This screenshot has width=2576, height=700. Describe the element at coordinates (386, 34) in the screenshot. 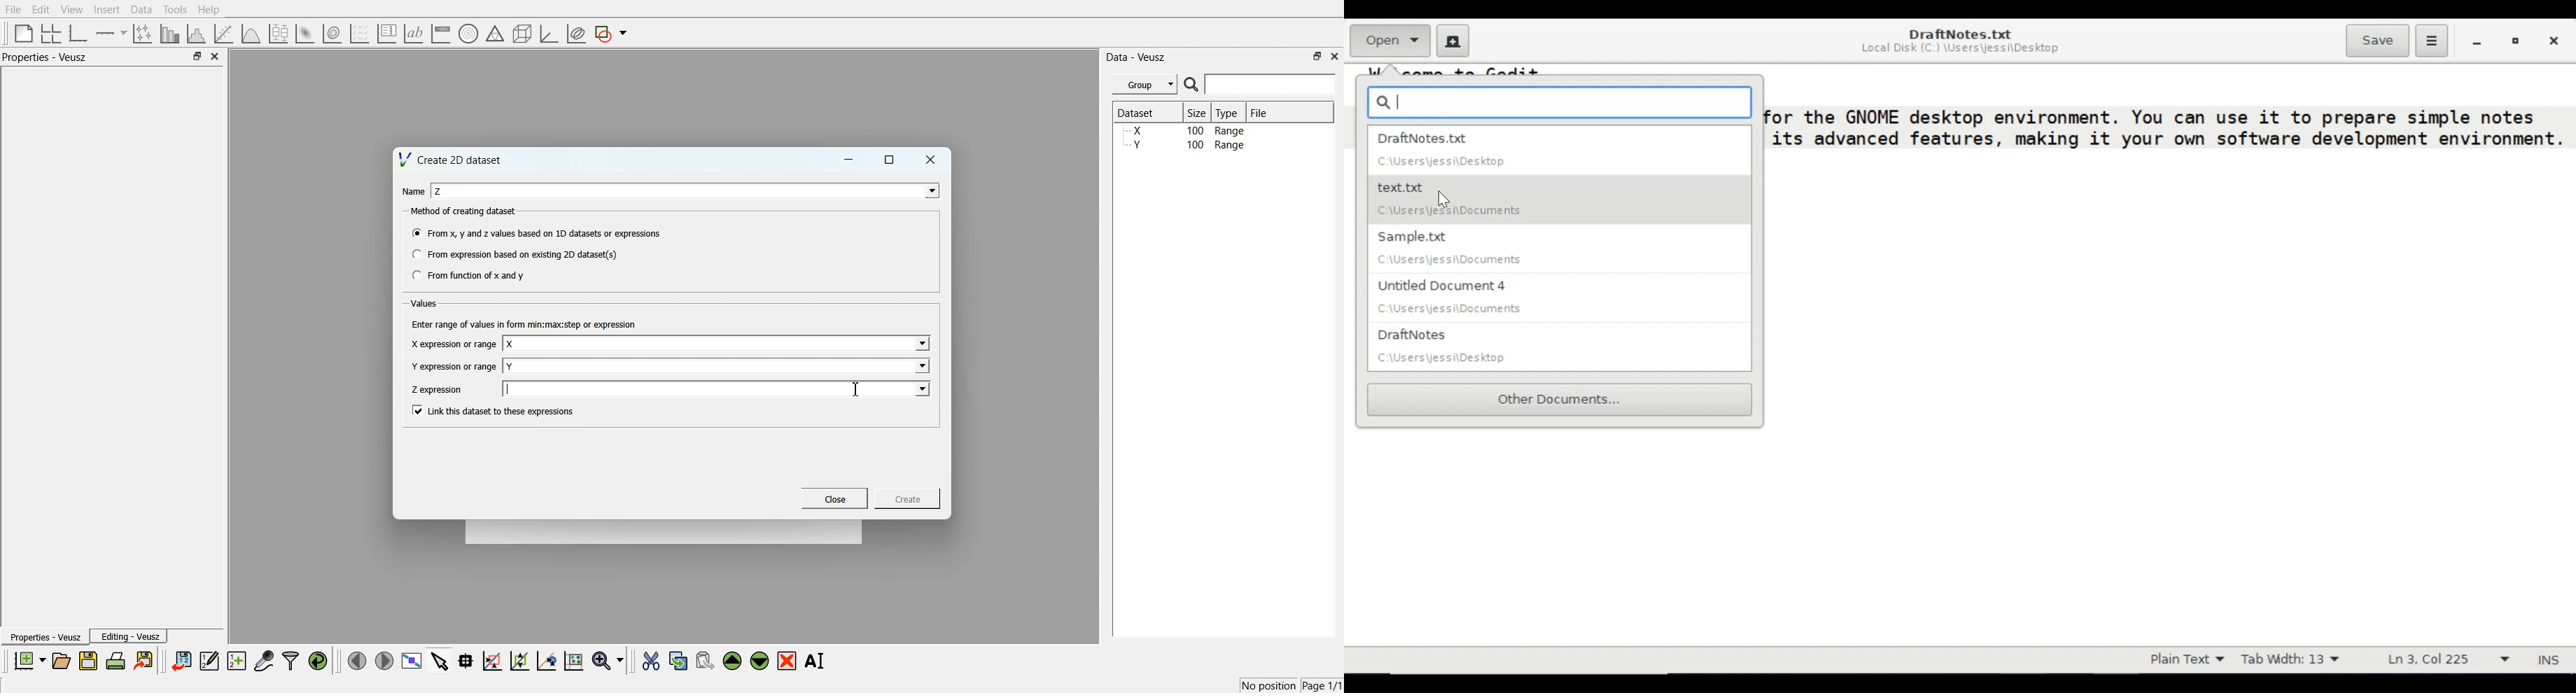

I see `Plot key` at that location.